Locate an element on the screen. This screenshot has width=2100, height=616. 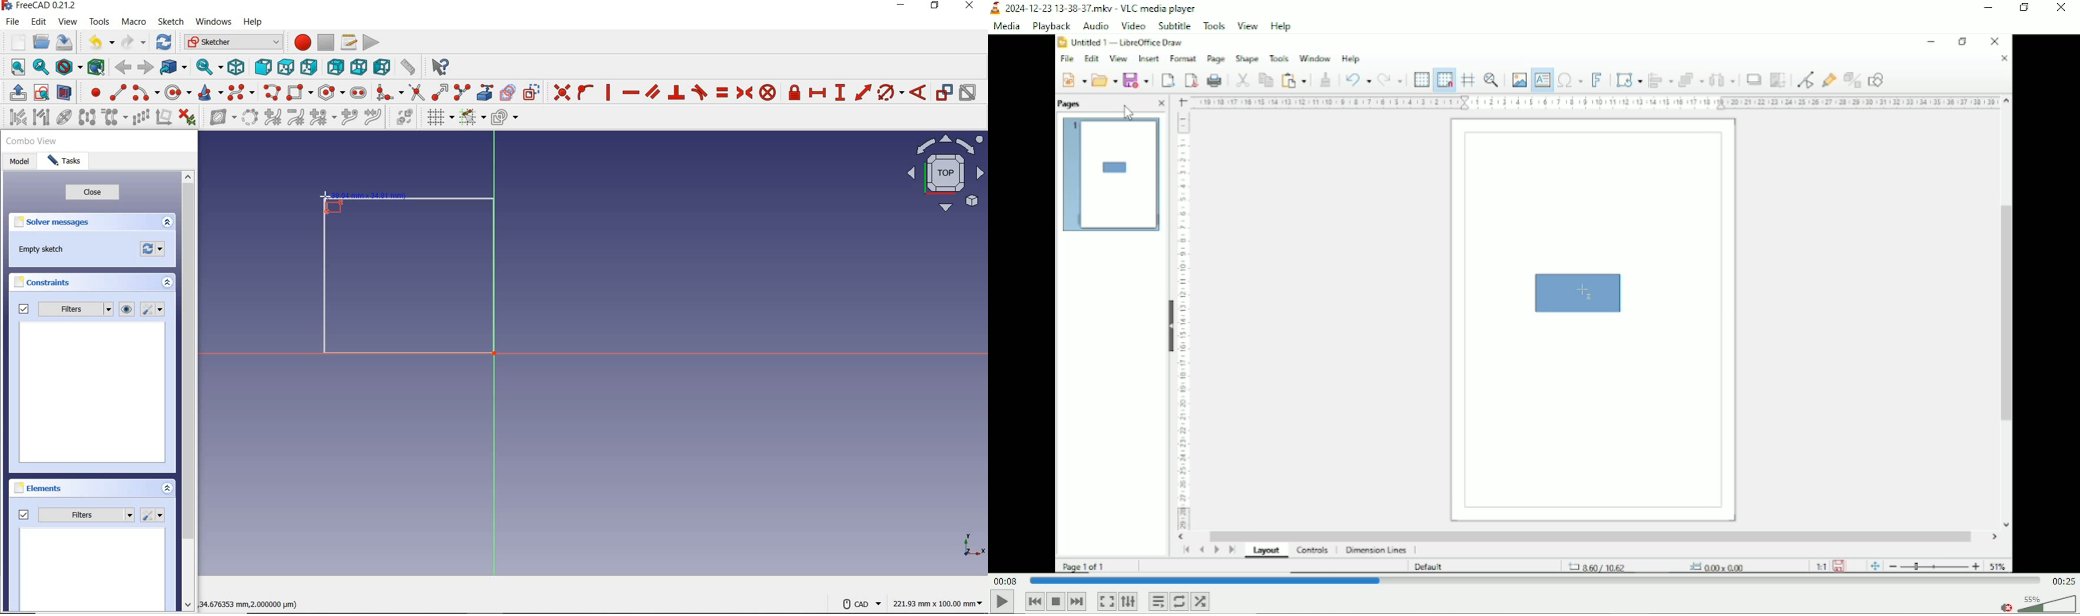
Close is located at coordinates (2063, 10).